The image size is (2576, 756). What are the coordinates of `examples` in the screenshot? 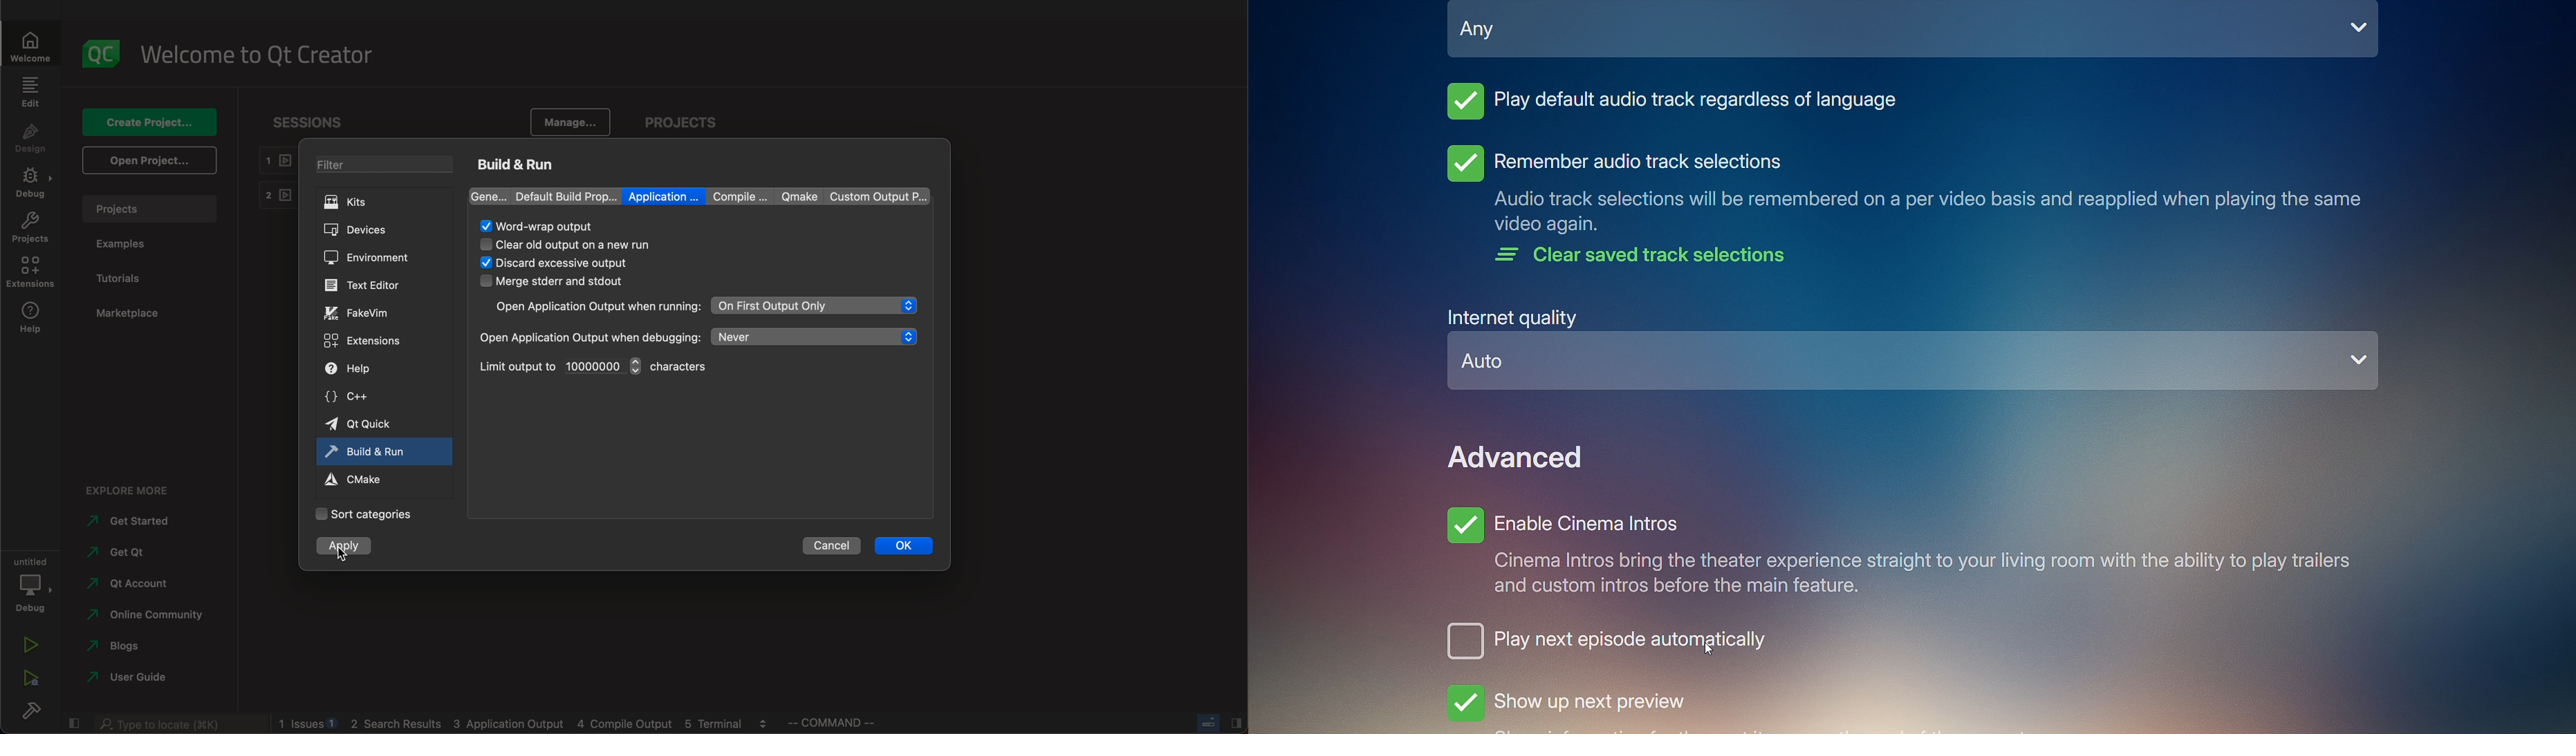 It's located at (122, 242).